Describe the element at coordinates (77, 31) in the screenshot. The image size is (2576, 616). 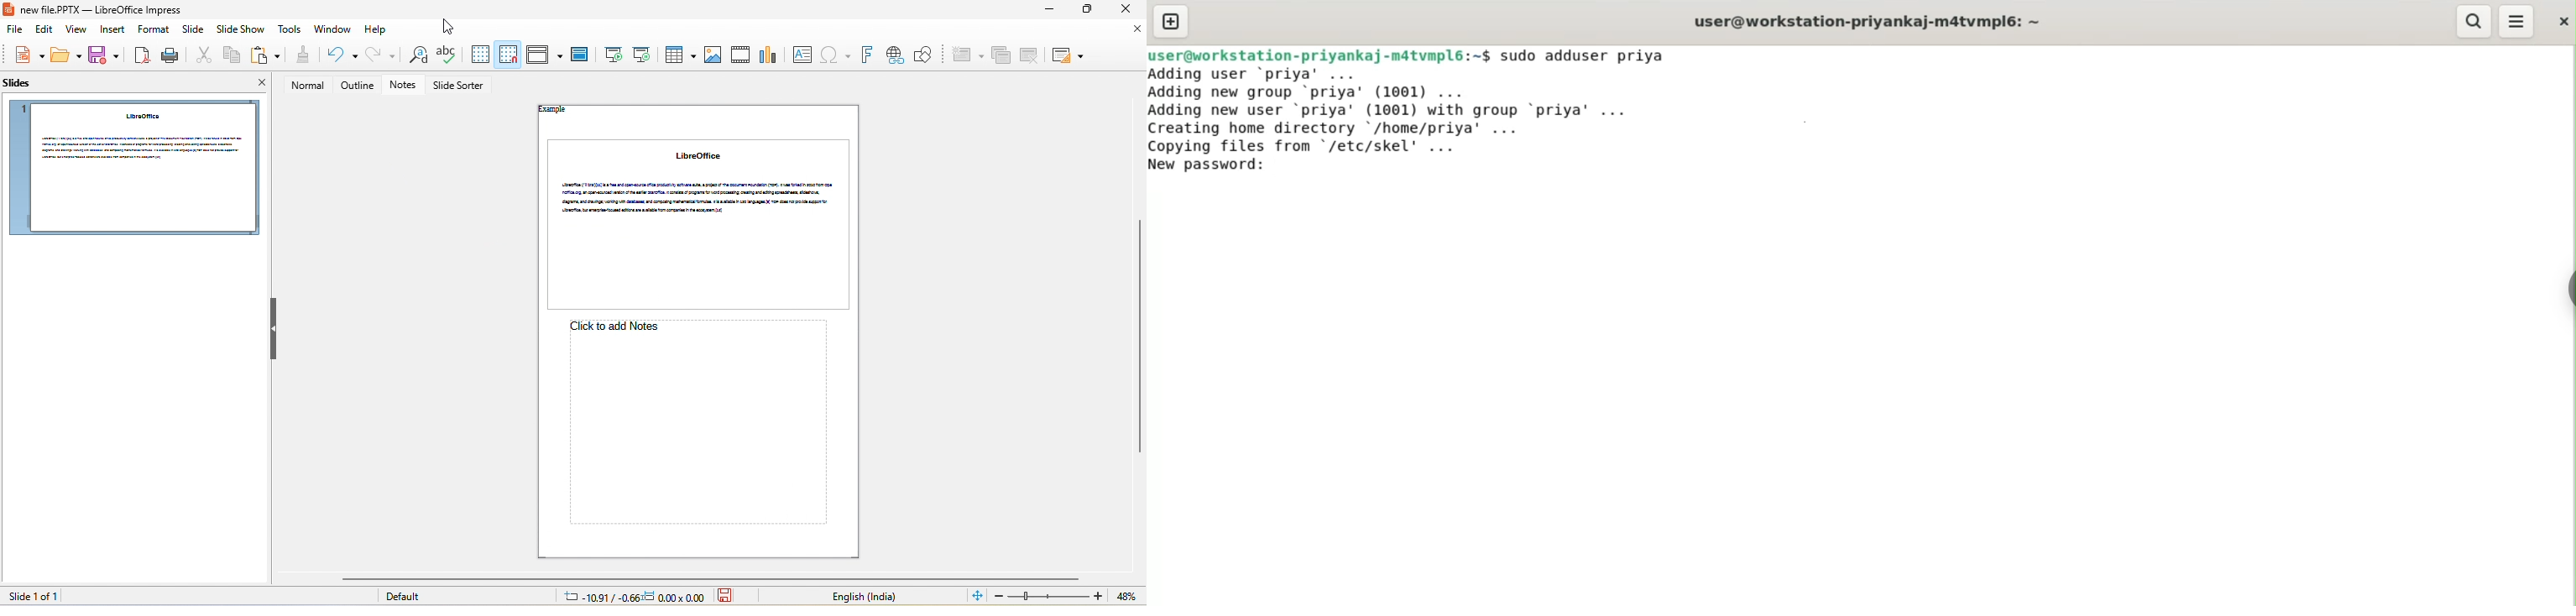
I see `view` at that location.